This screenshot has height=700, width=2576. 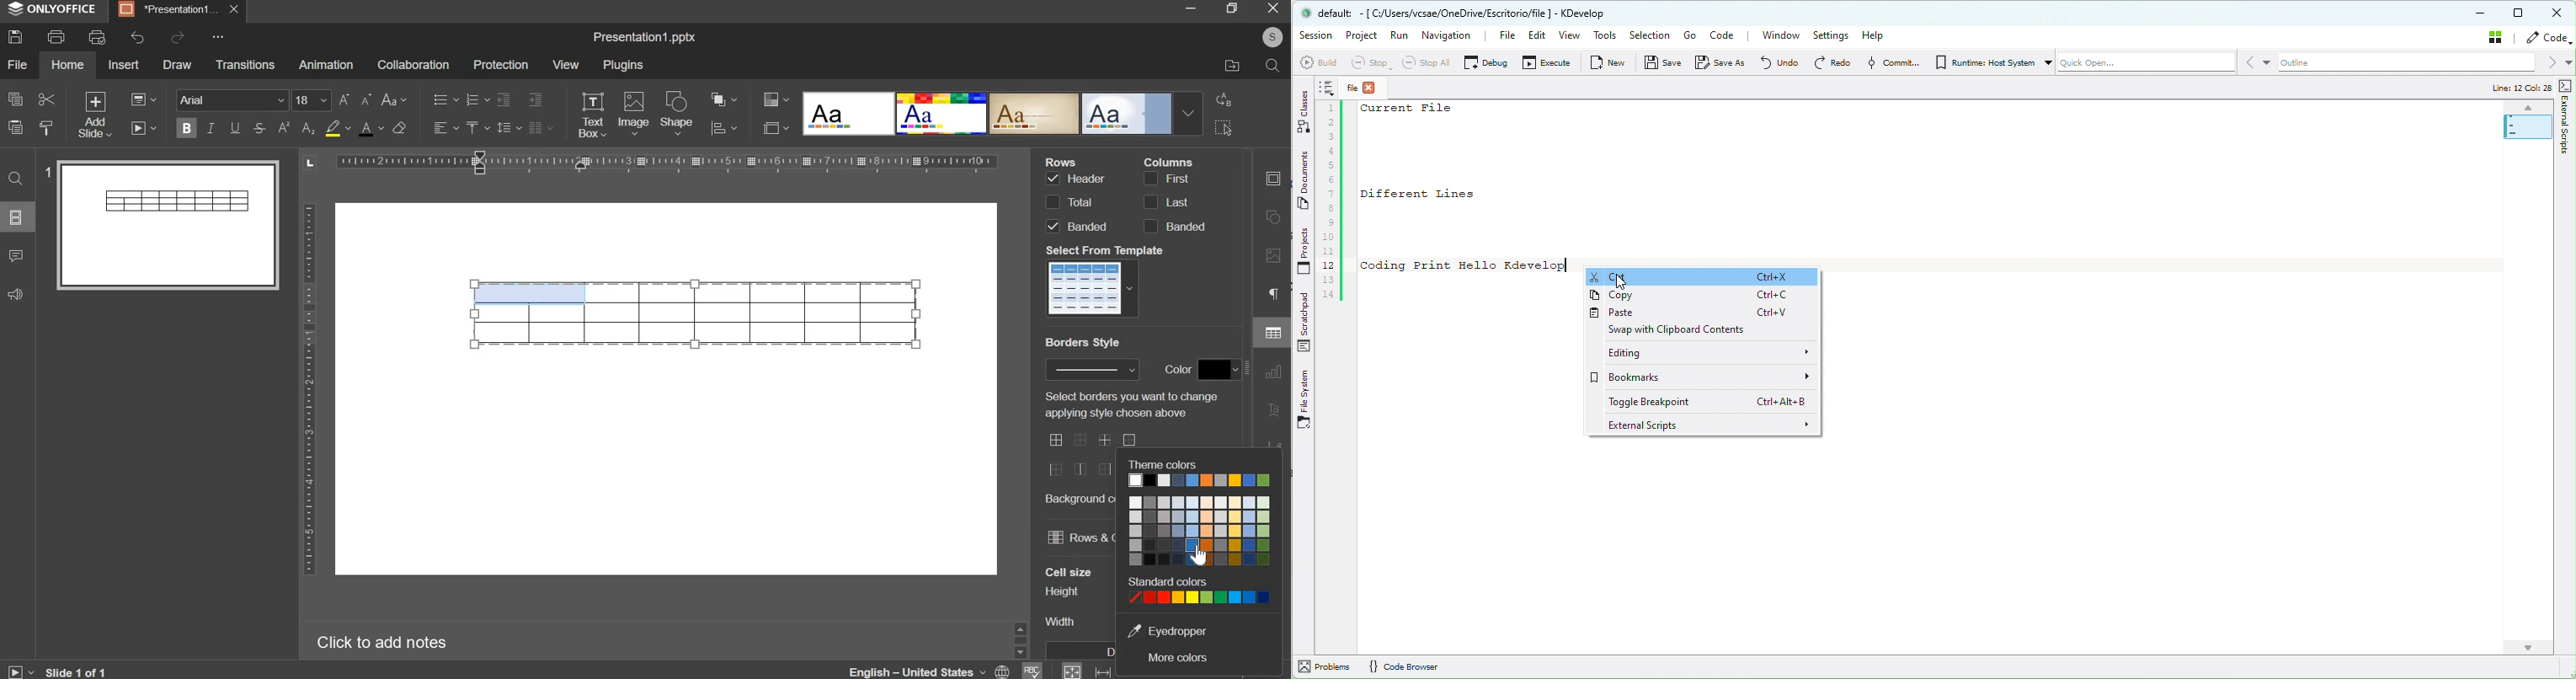 What do you see at coordinates (1178, 659) in the screenshot?
I see `more colors` at bounding box center [1178, 659].